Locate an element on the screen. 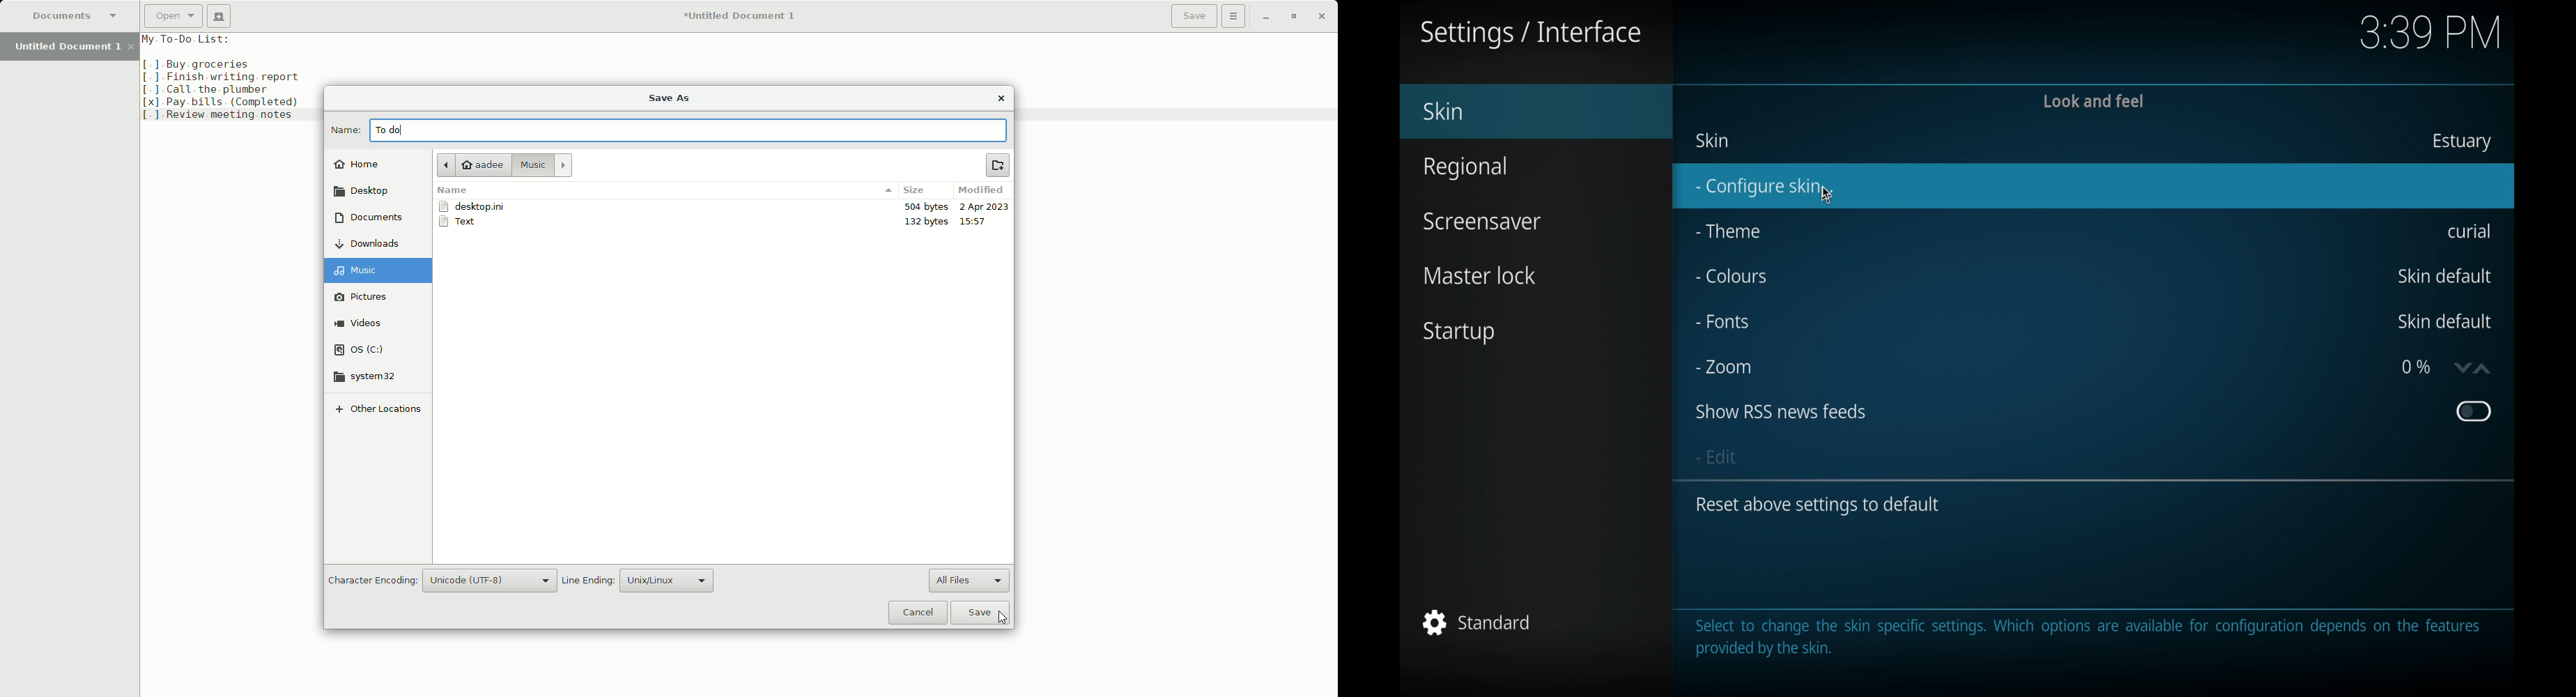 Image resolution: width=2576 pixels, height=700 pixels. Save As is located at coordinates (670, 98).